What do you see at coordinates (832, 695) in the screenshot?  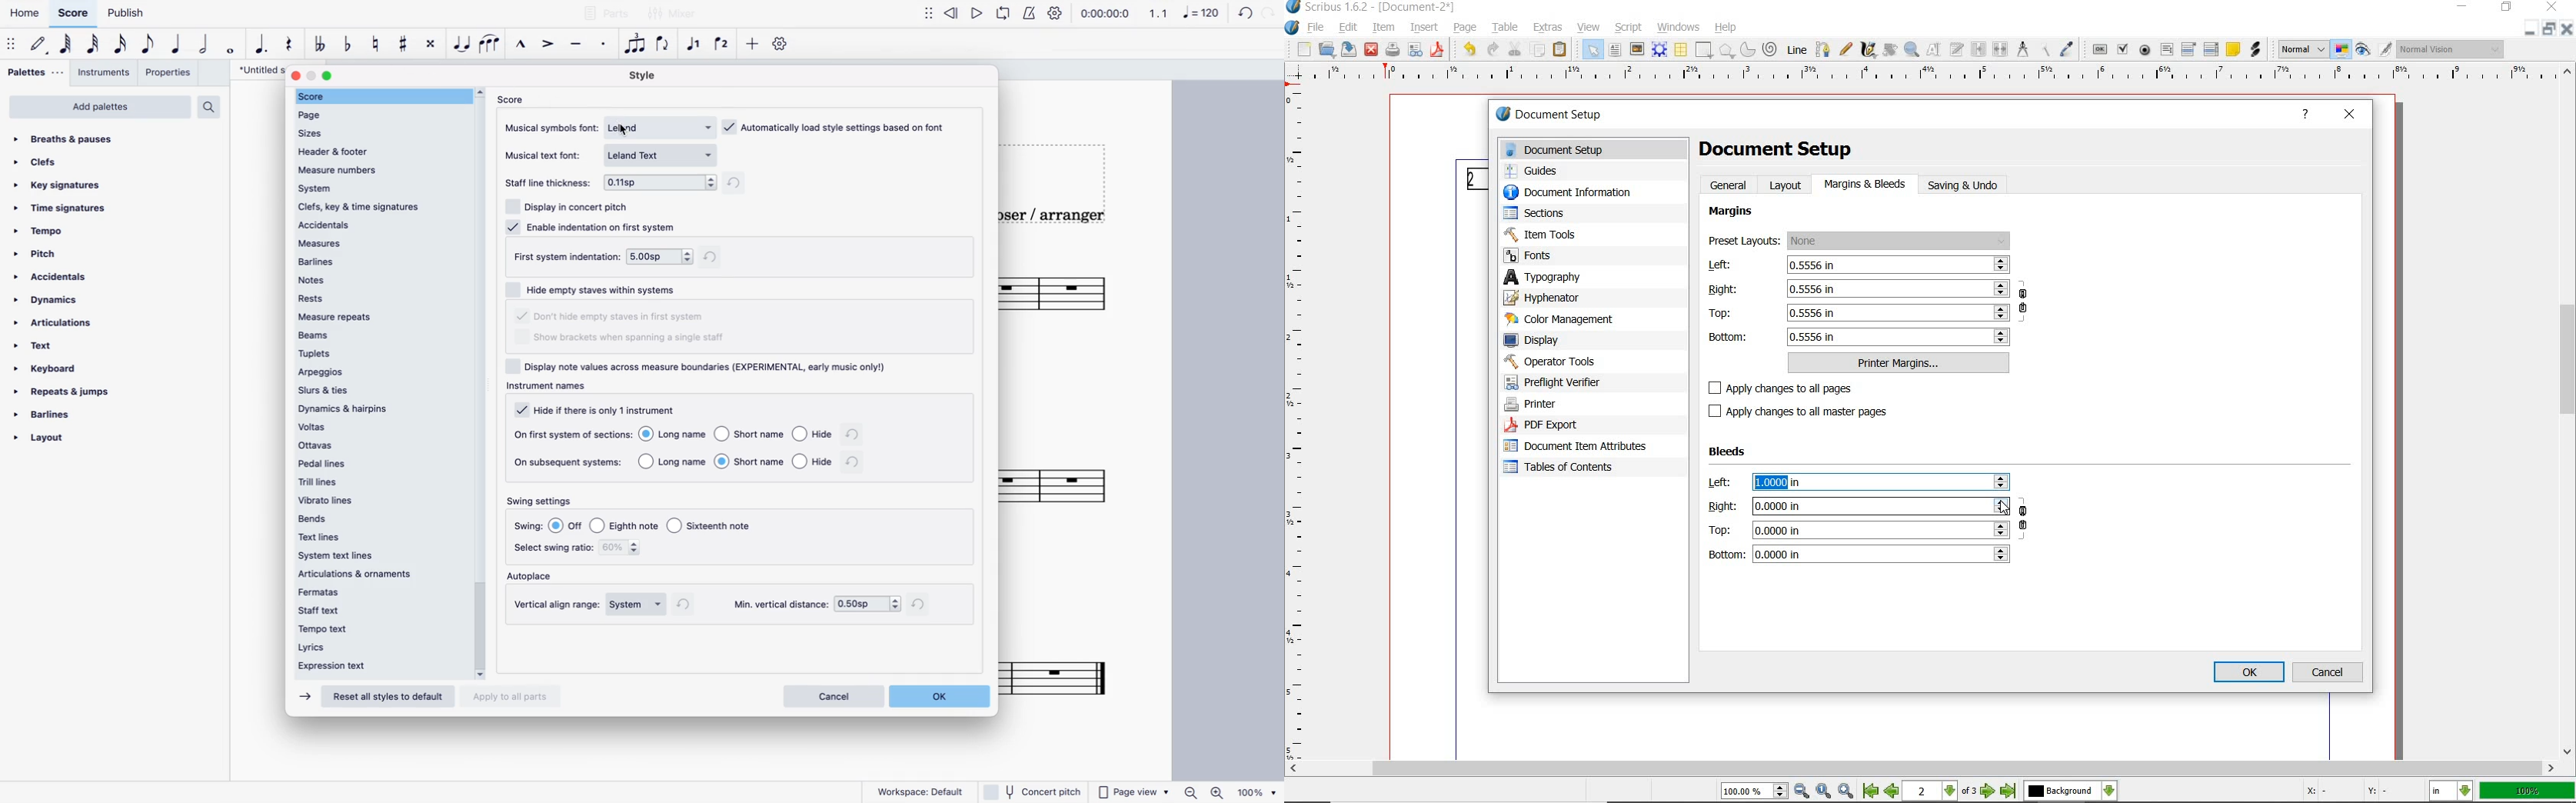 I see `cancel` at bounding box center [832, 695].